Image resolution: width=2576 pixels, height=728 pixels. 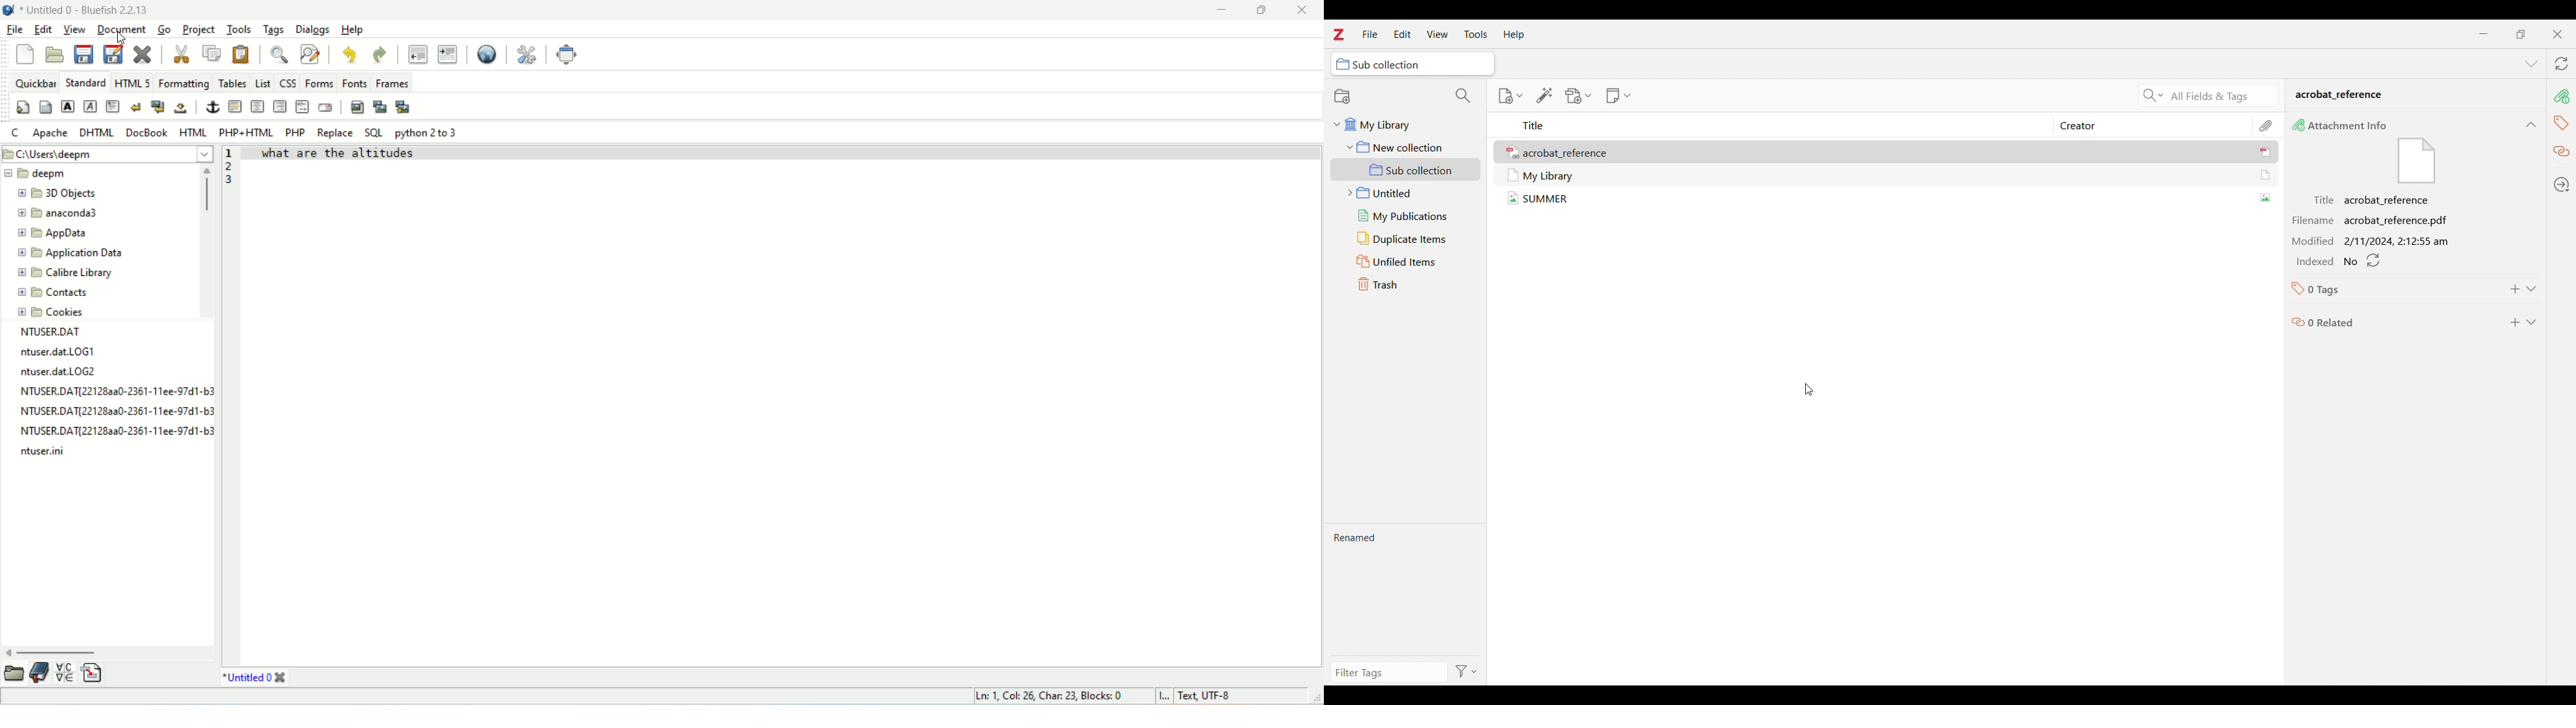 What do you see at coordinates (1409, 193) in the screenshot?
I see `Untitled folder` at bounding box center [1409, 193].